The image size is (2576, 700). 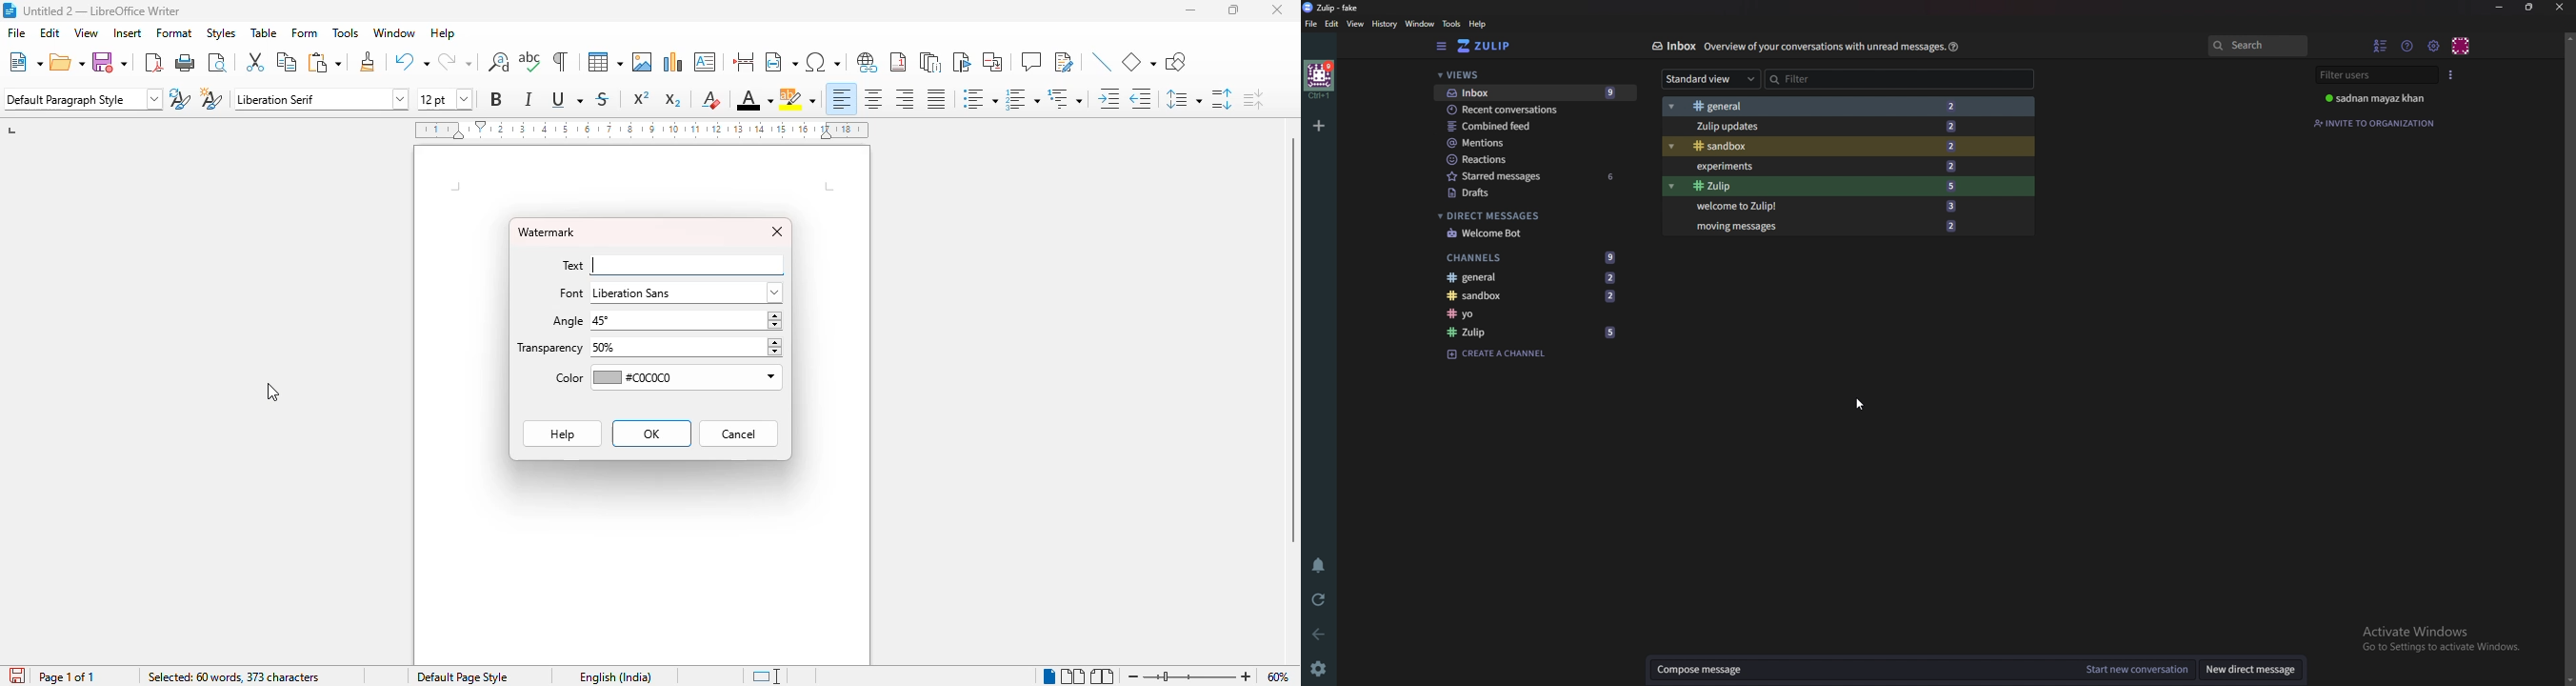 What do you see at coordinates (1523, 126) in the screenshot?
I see `combined feed` at bounding box center [1523, 126].